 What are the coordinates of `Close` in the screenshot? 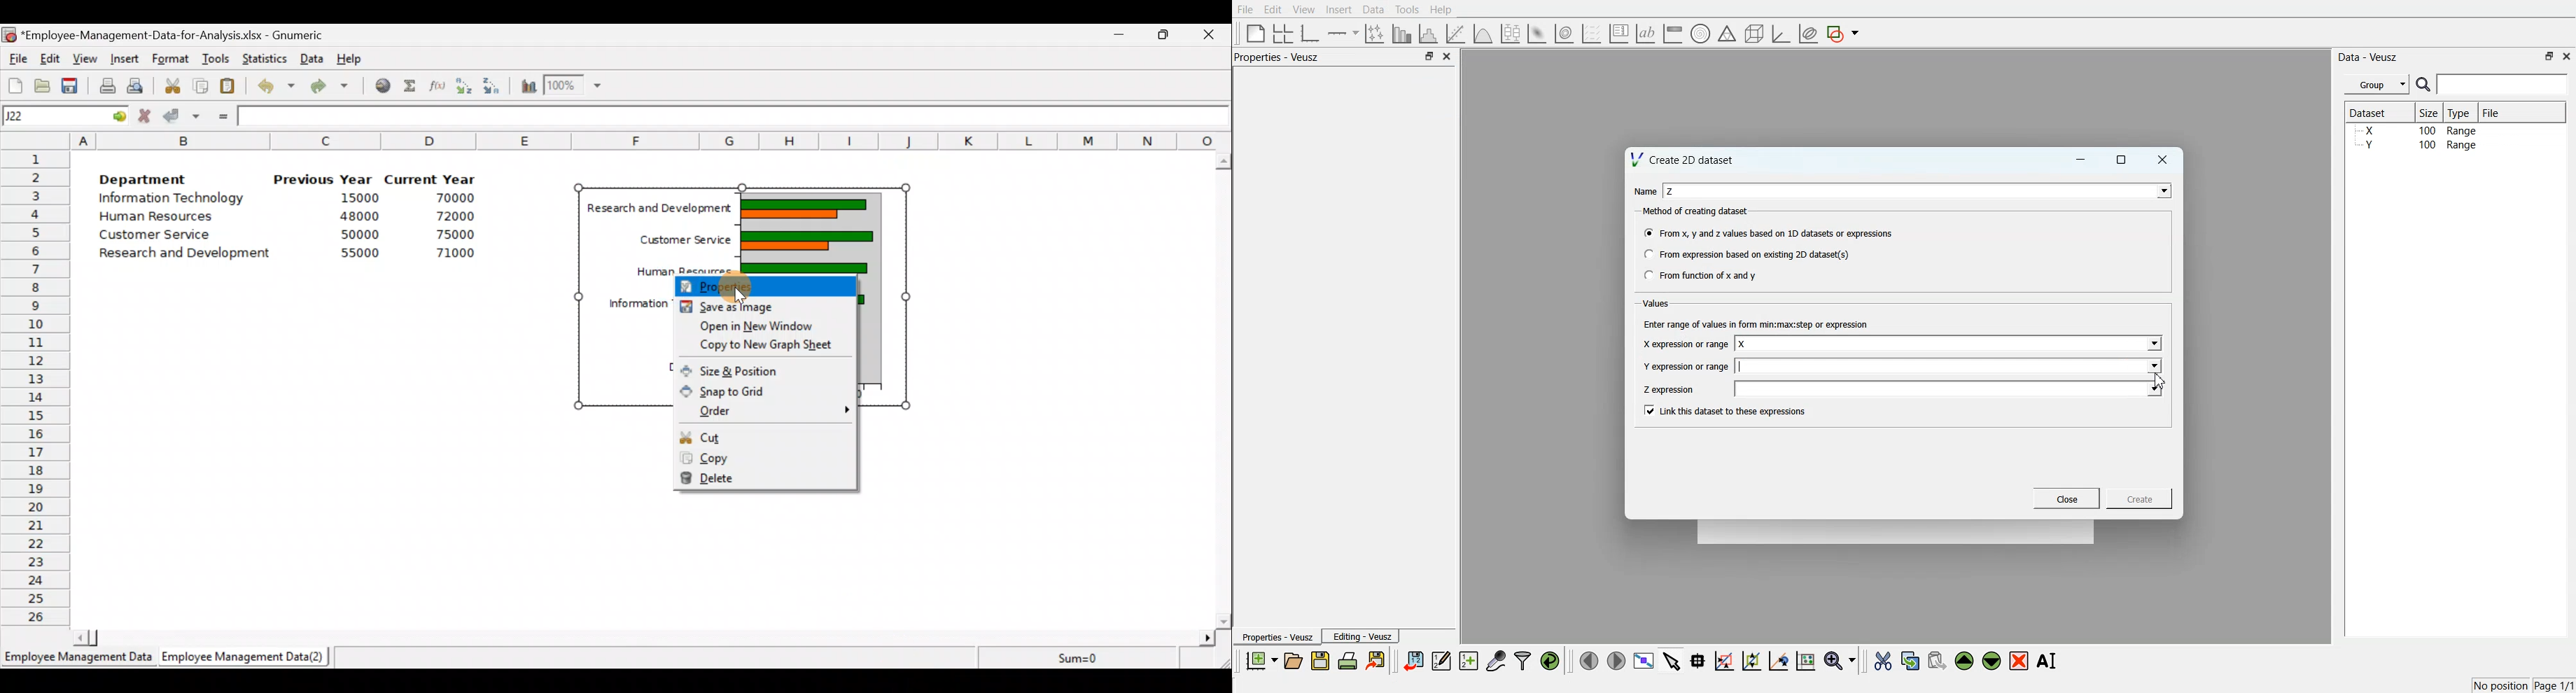 It's located at (1211, 34).